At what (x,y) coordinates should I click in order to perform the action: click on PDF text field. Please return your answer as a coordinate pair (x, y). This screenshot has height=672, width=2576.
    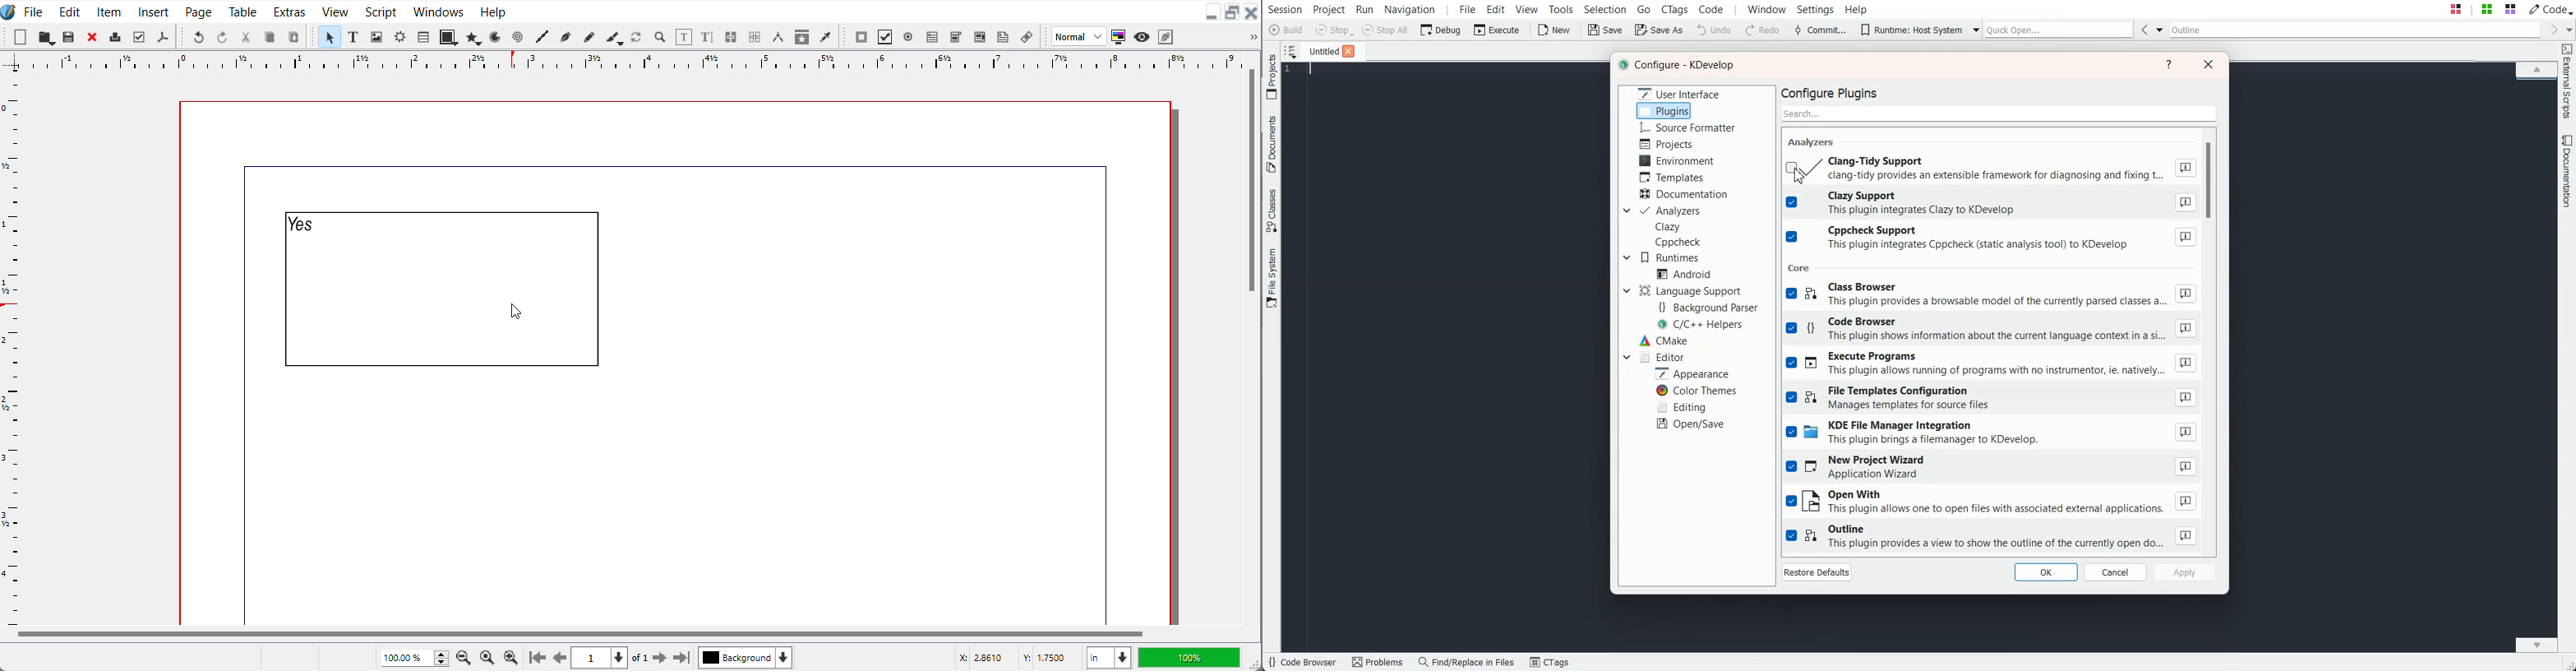
    Looking at the image, I should click on (931, 38).